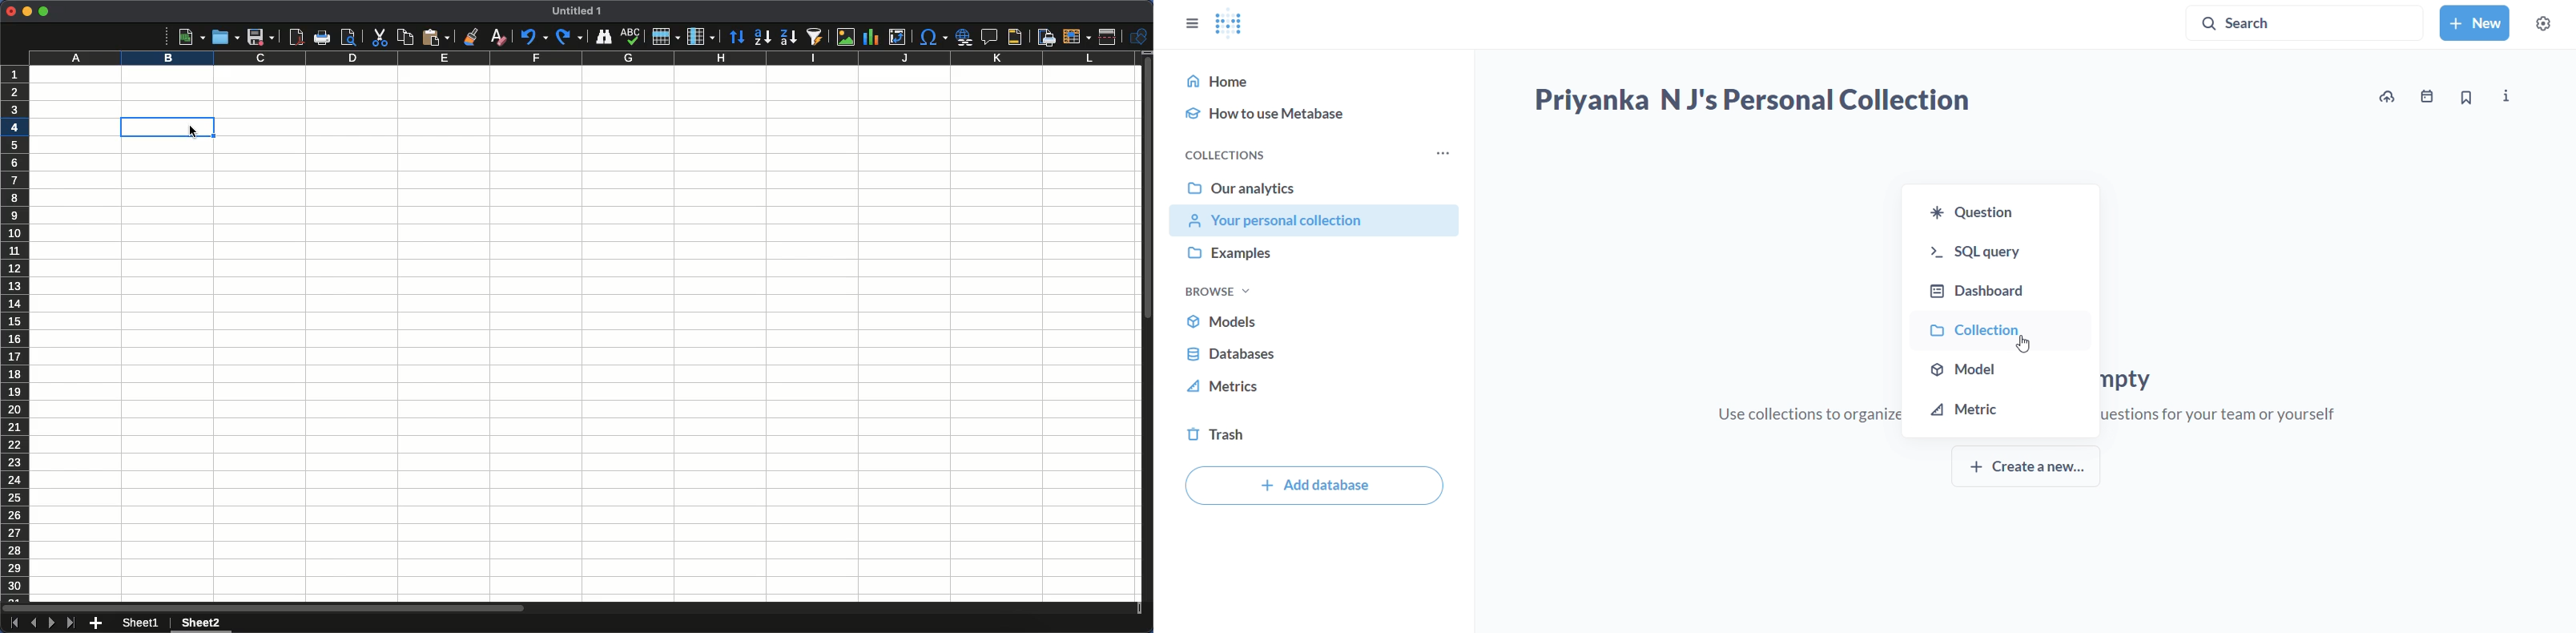  I want to click on Export as PDF, so click(296, 37).